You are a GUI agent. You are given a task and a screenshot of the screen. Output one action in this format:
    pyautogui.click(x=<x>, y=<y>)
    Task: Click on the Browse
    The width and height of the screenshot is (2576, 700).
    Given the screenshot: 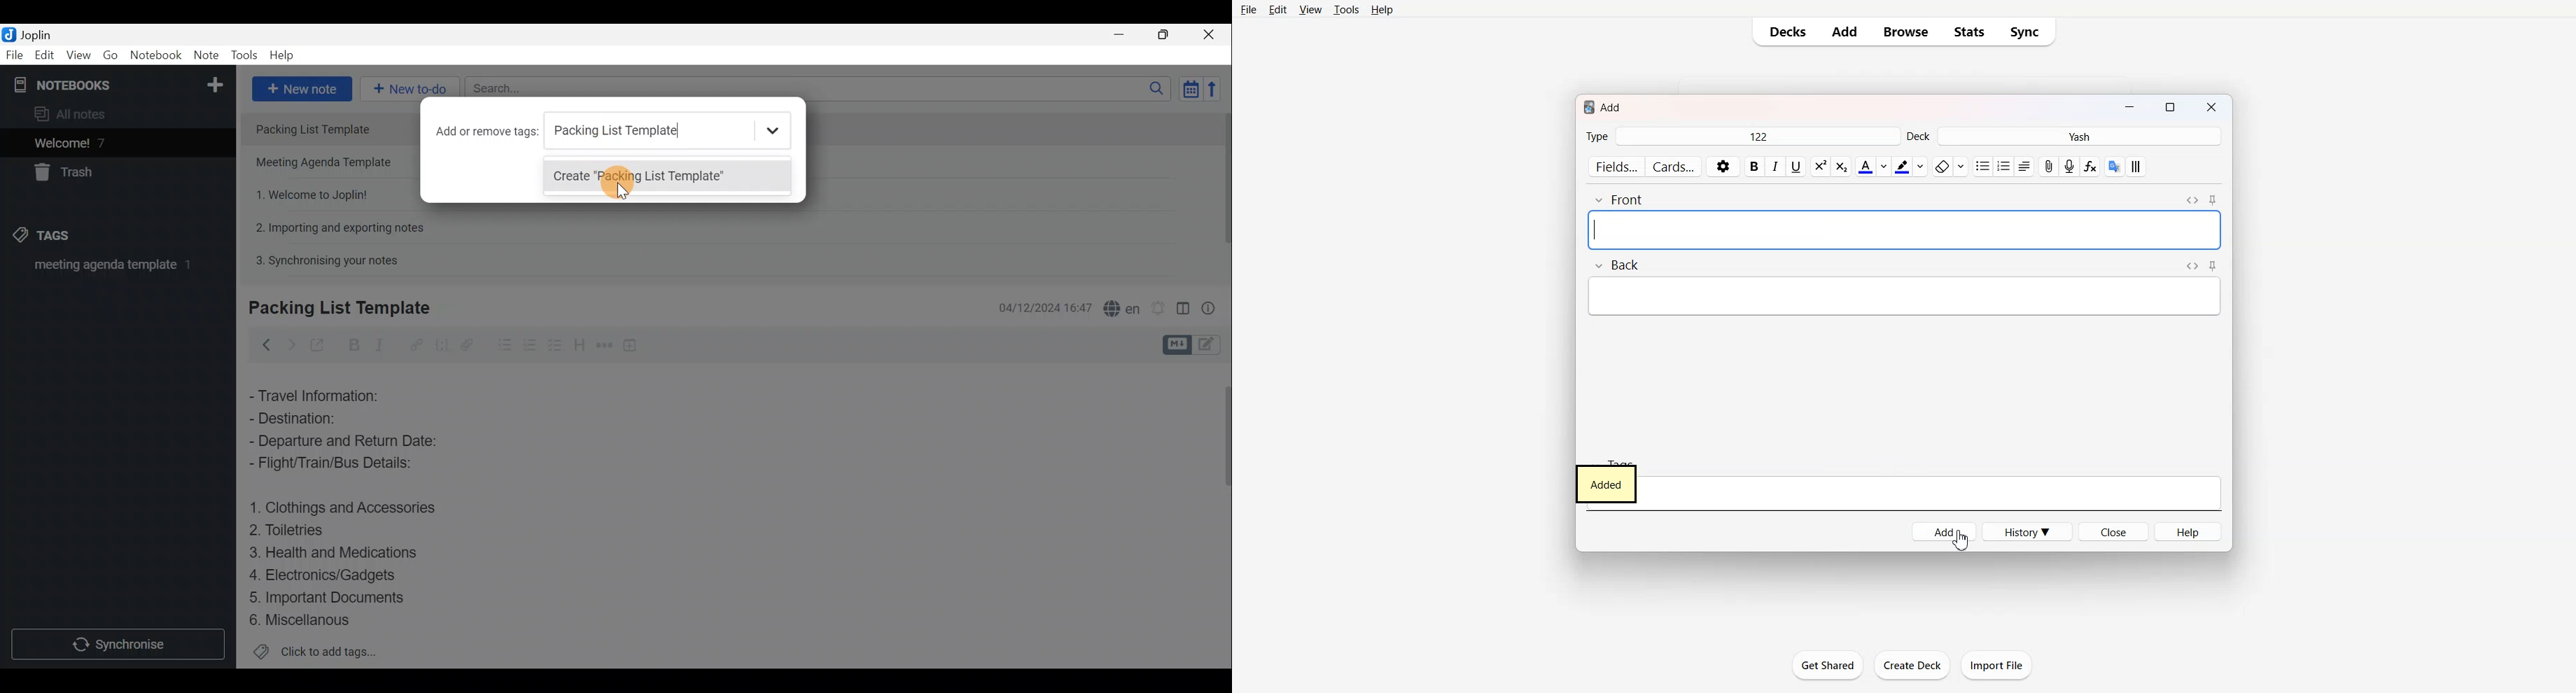 What is the action you would take?
    pyautogui.click(x=1904, y=31)
    